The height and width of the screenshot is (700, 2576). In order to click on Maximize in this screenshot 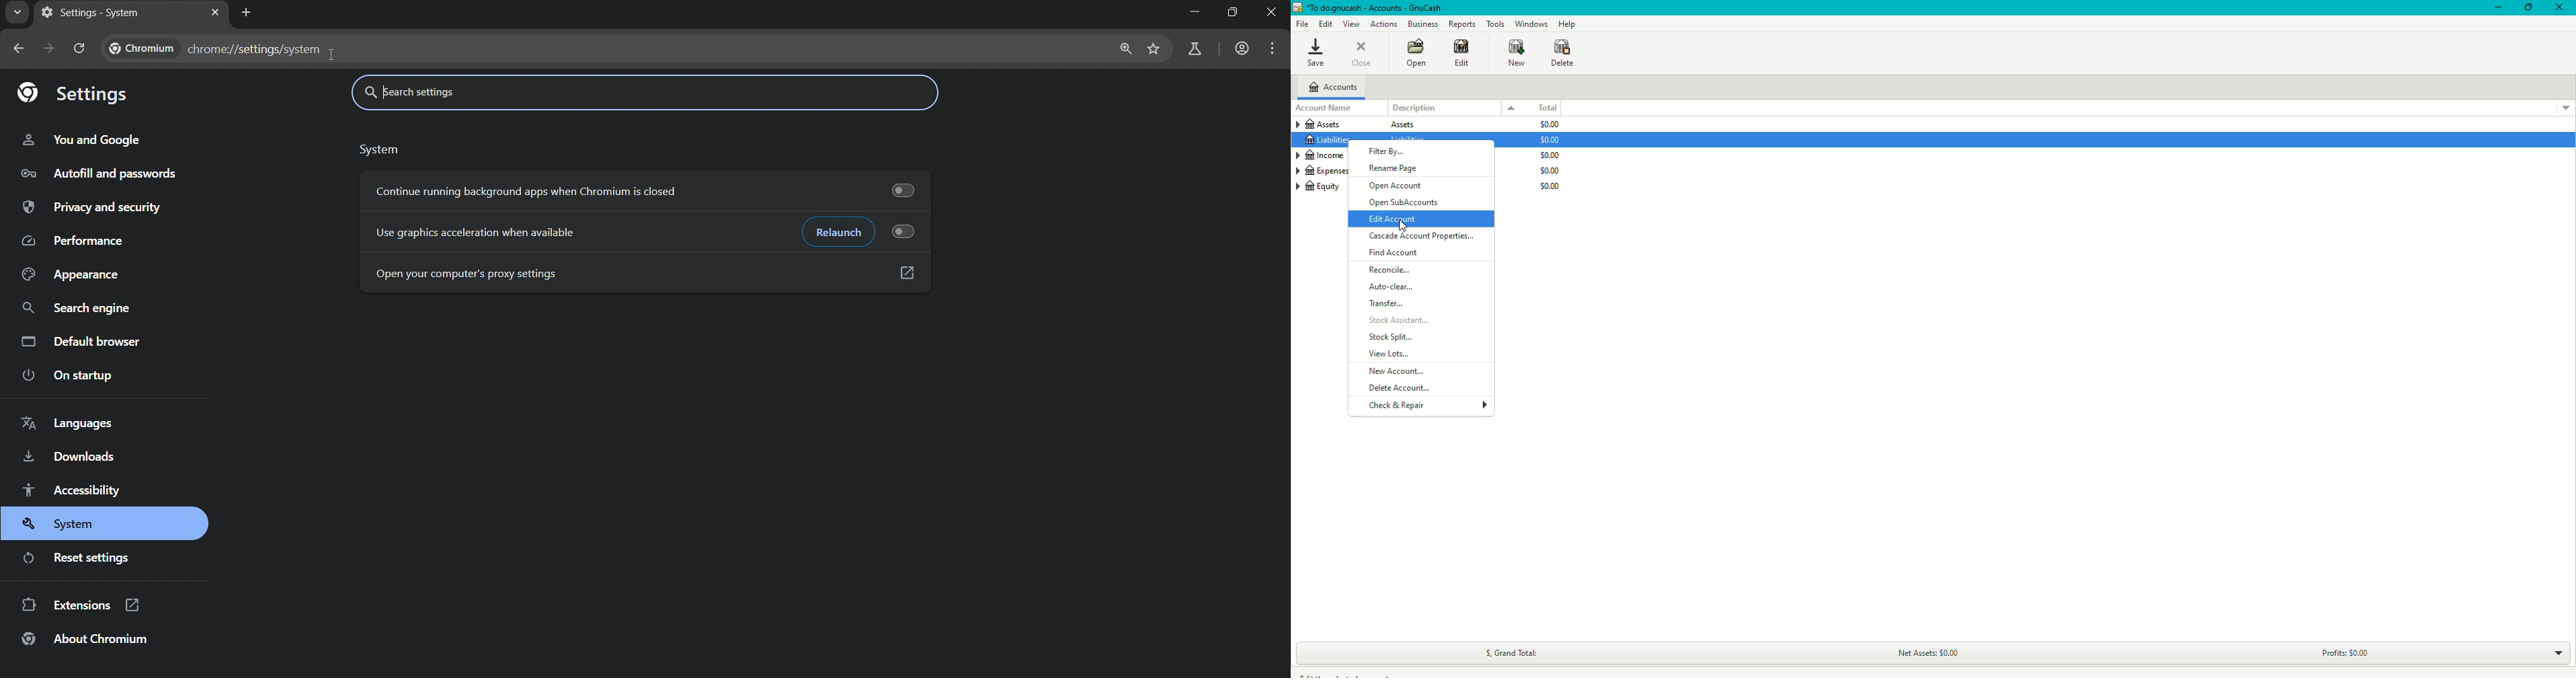, I will do `click(1234, 14)`.